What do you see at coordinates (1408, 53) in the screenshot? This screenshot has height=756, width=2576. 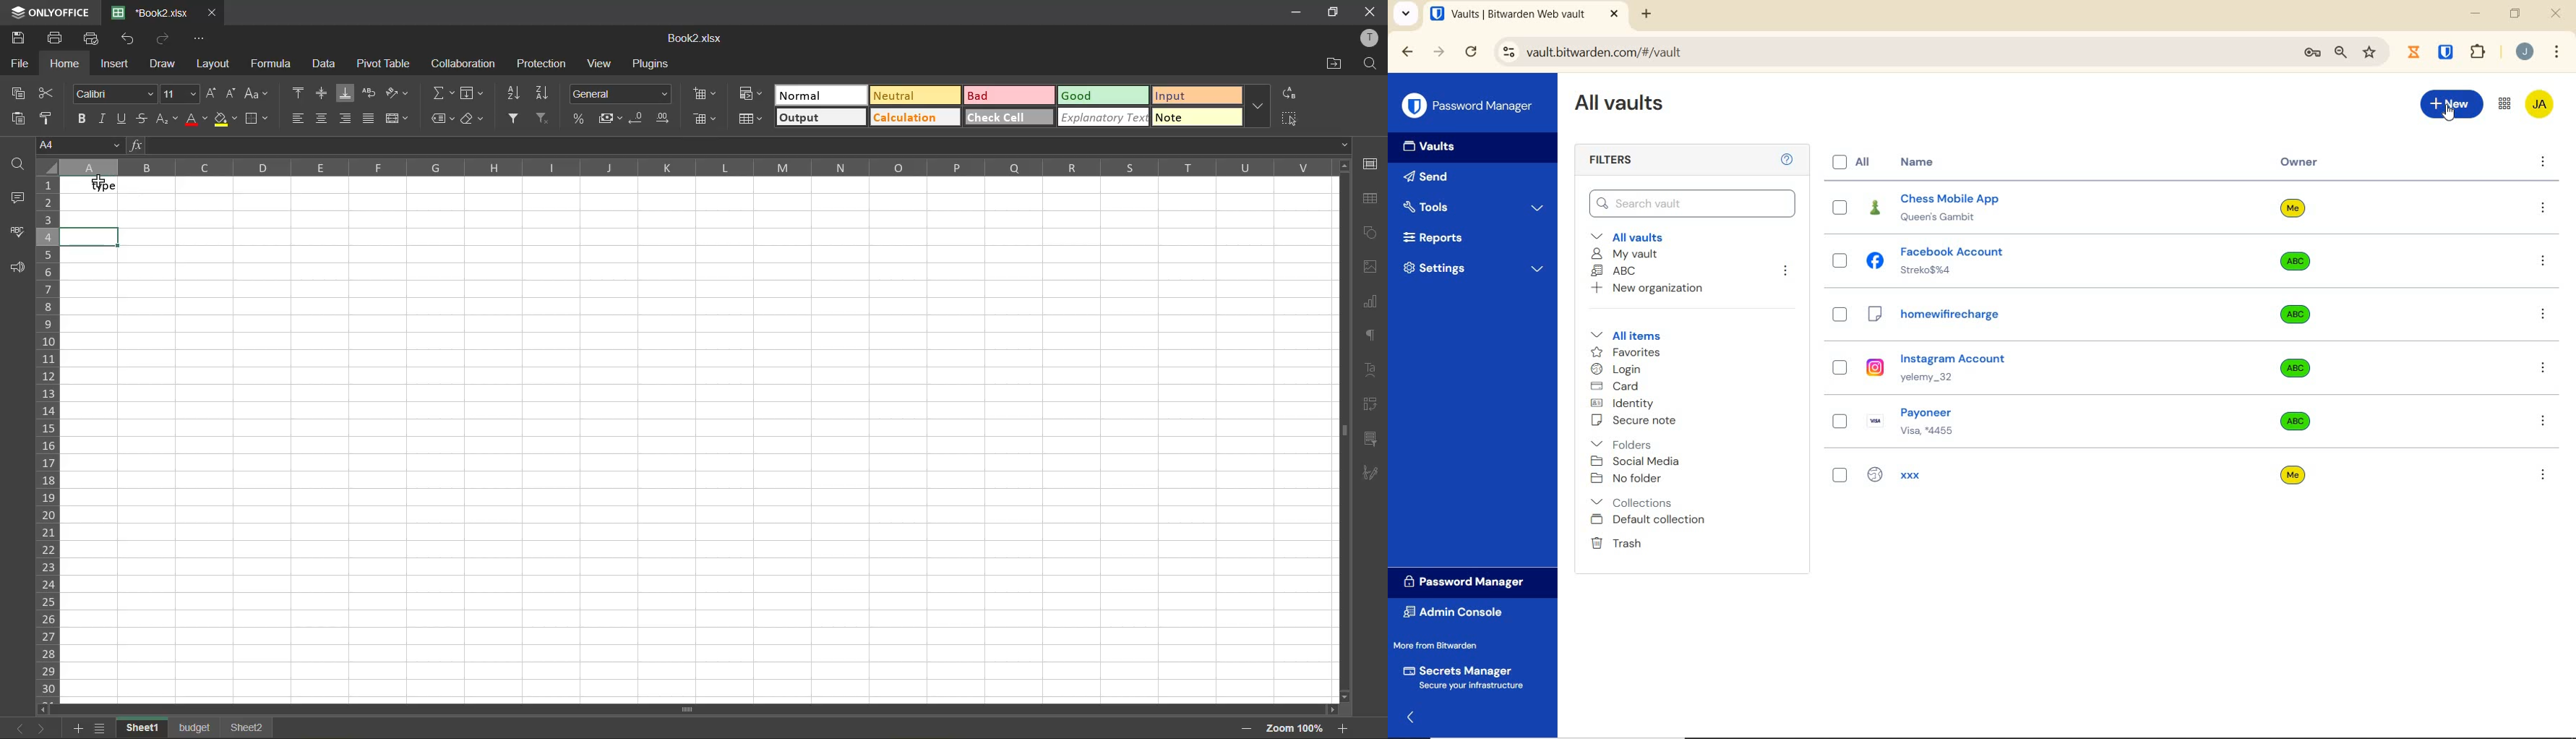 I see `backward` at bounding box center [1408, 53].